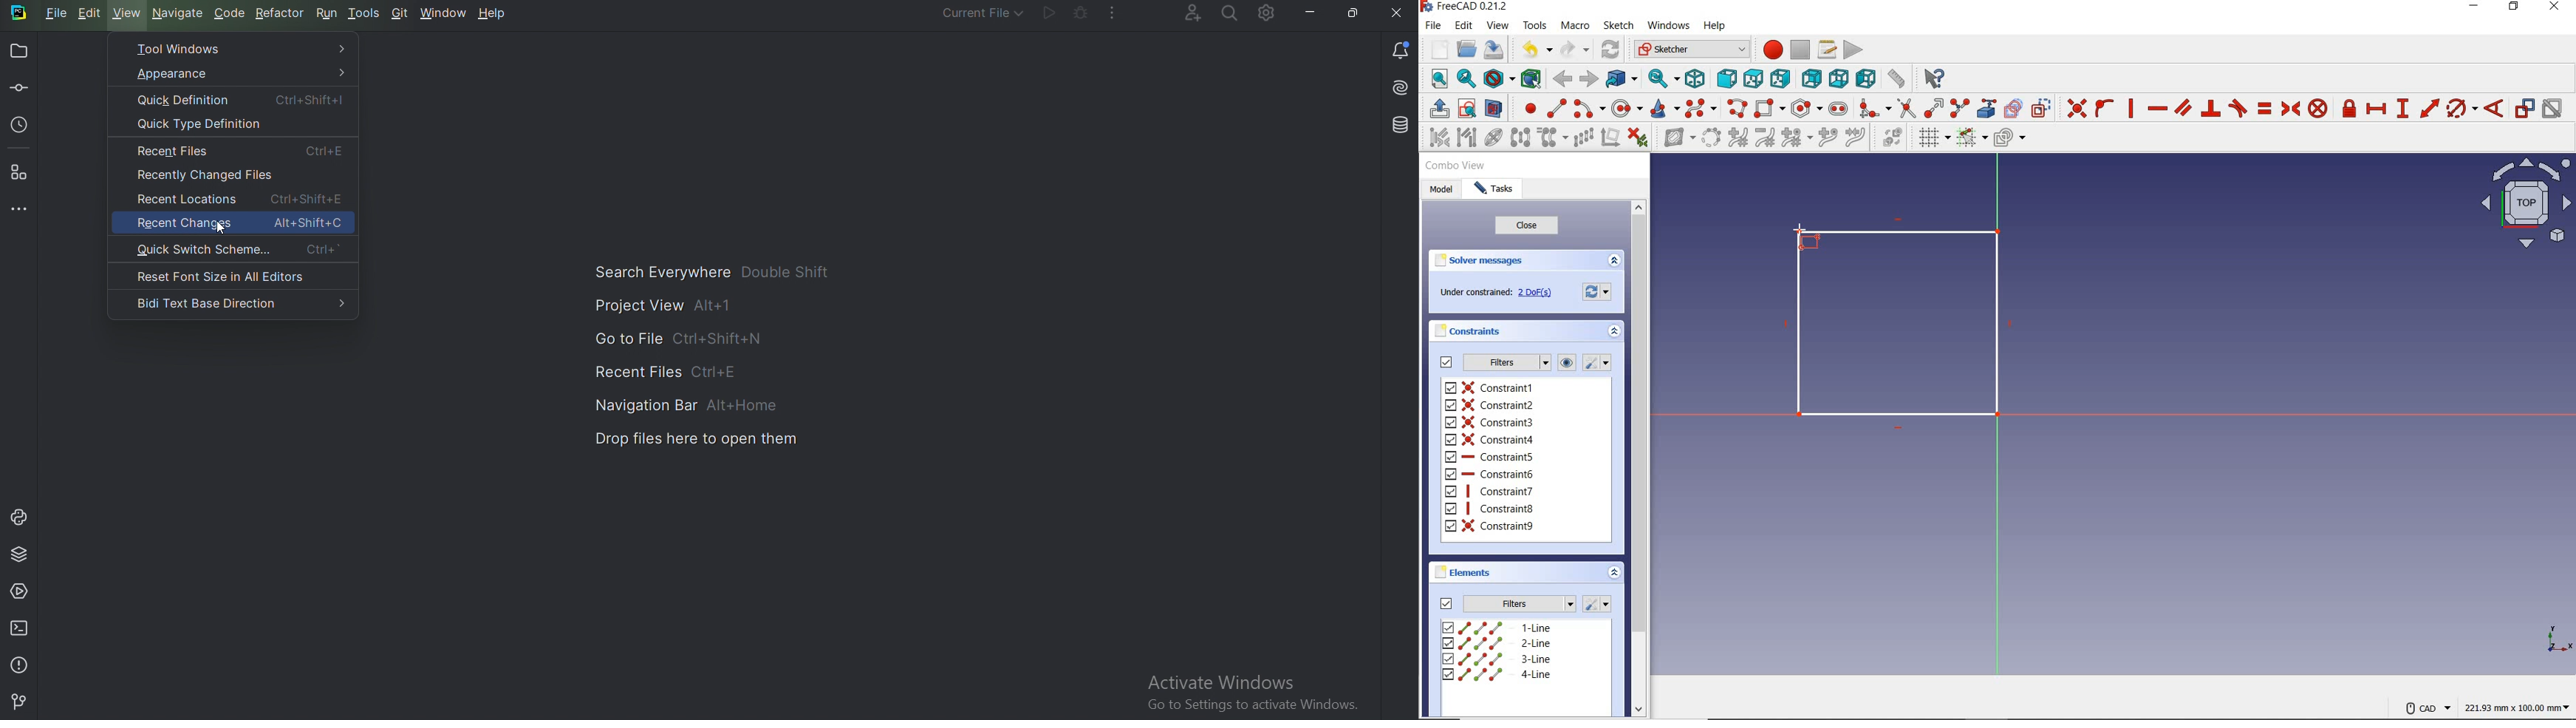 The width and height of the screenshot is (2576, 728). Describe the element at coordinates (1598, 295) in the screenshot. I see `forces recomputation of active document` at that location.